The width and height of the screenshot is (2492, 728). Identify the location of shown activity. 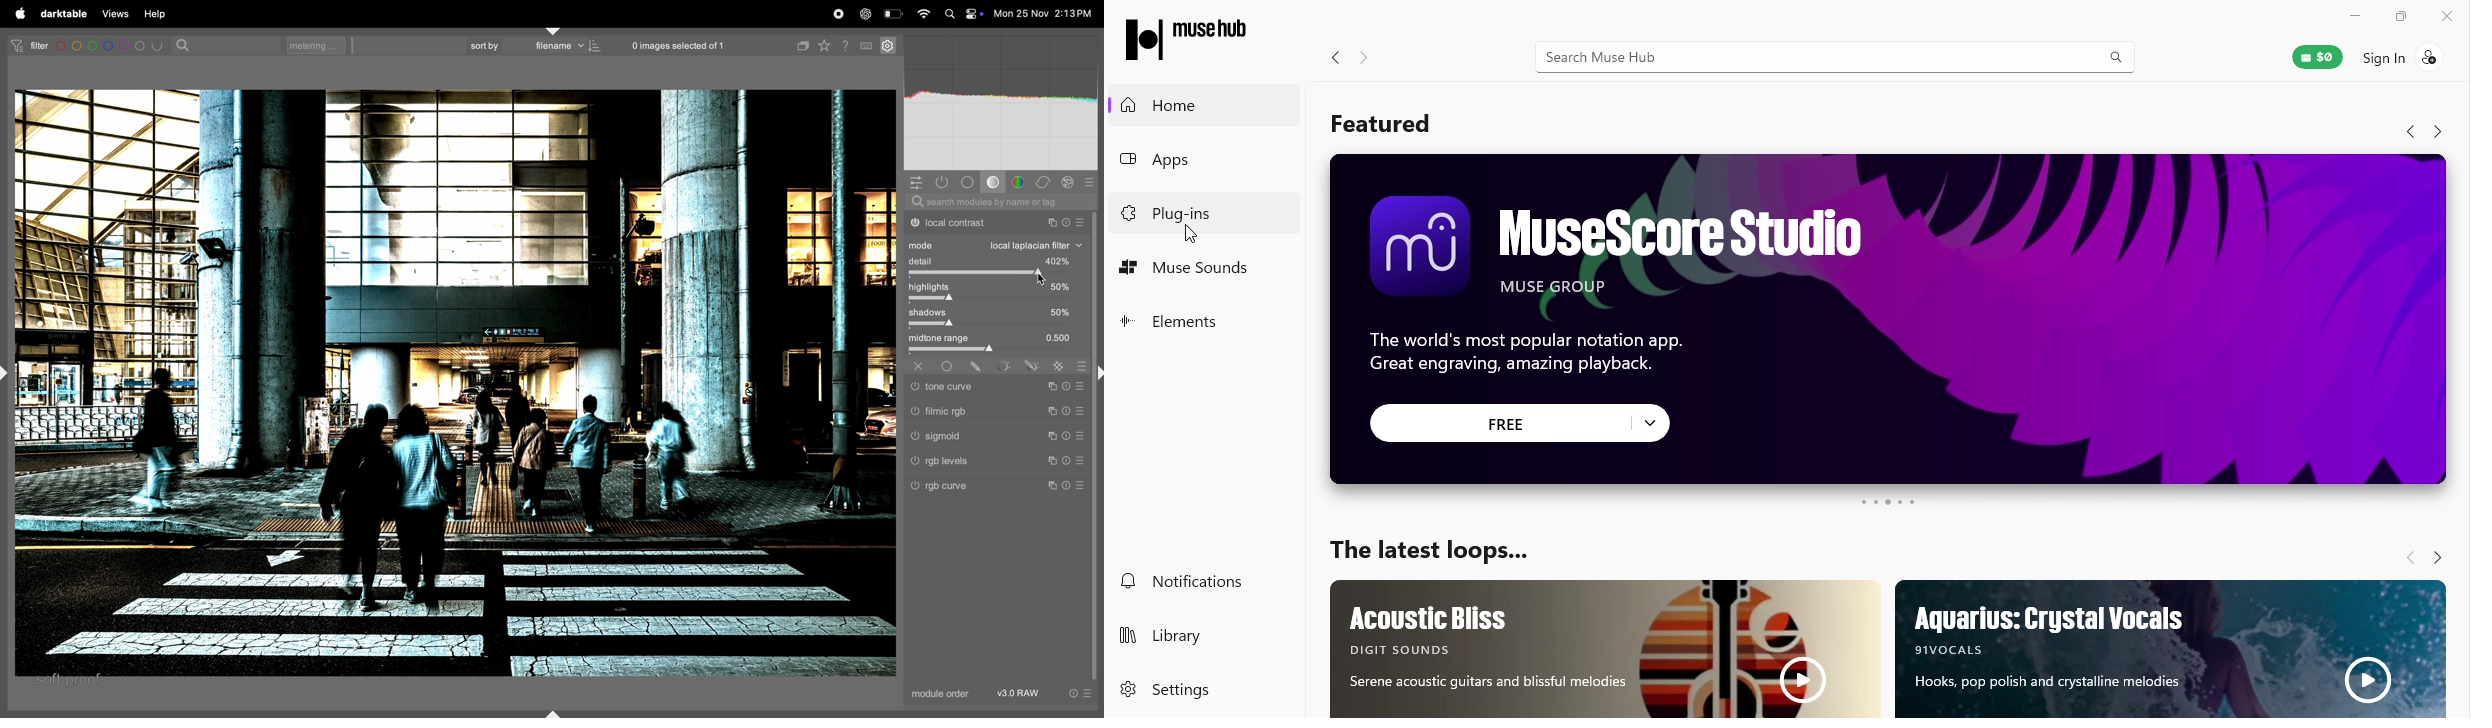
(945, 183).